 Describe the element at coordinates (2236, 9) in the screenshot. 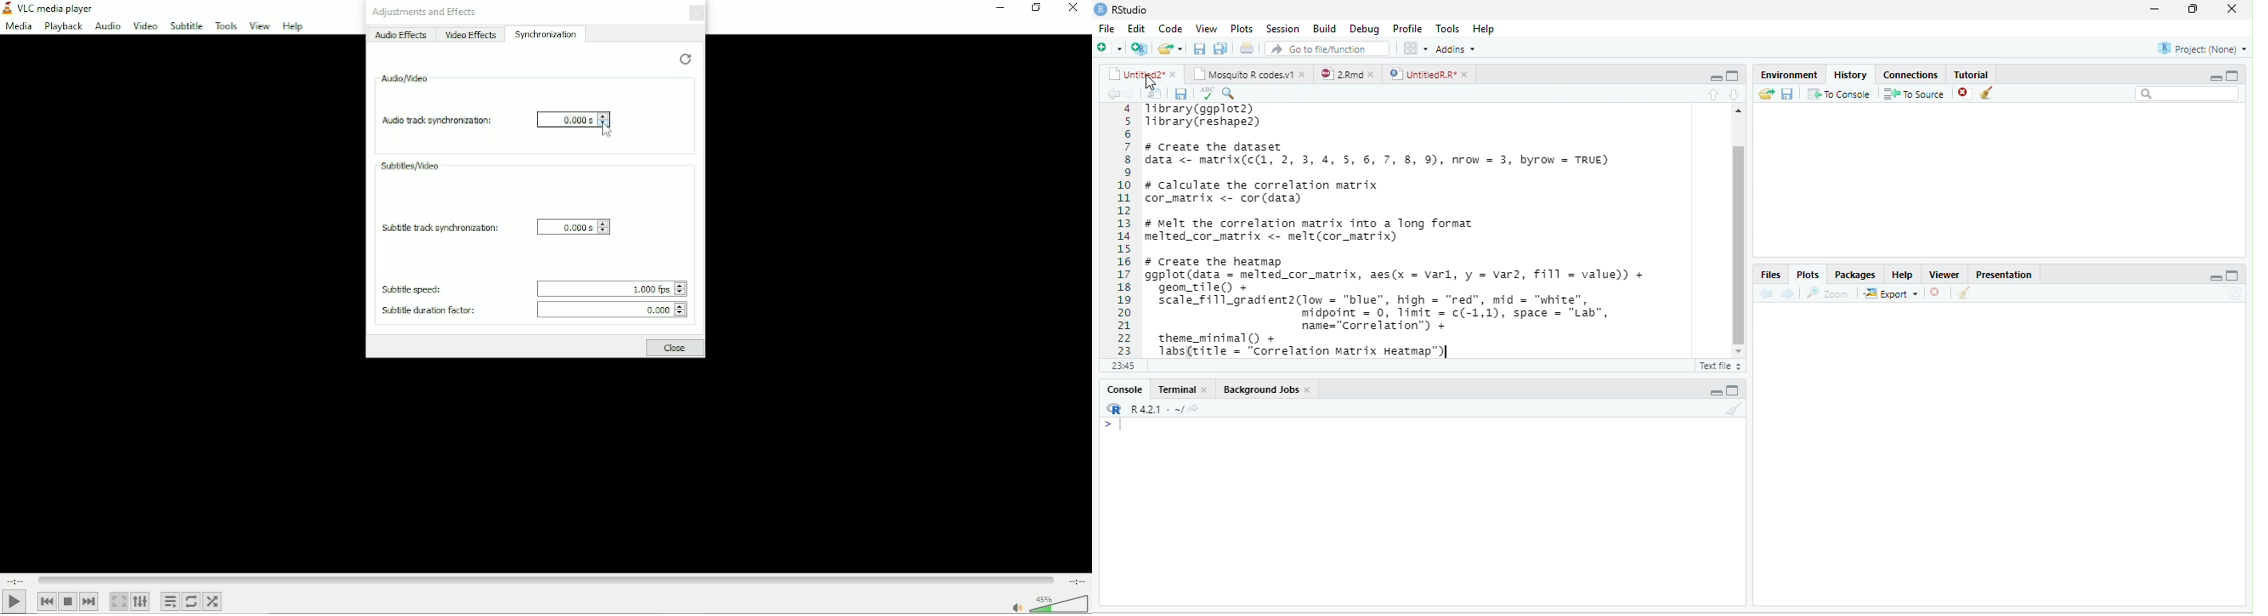

I see `close` at that location.